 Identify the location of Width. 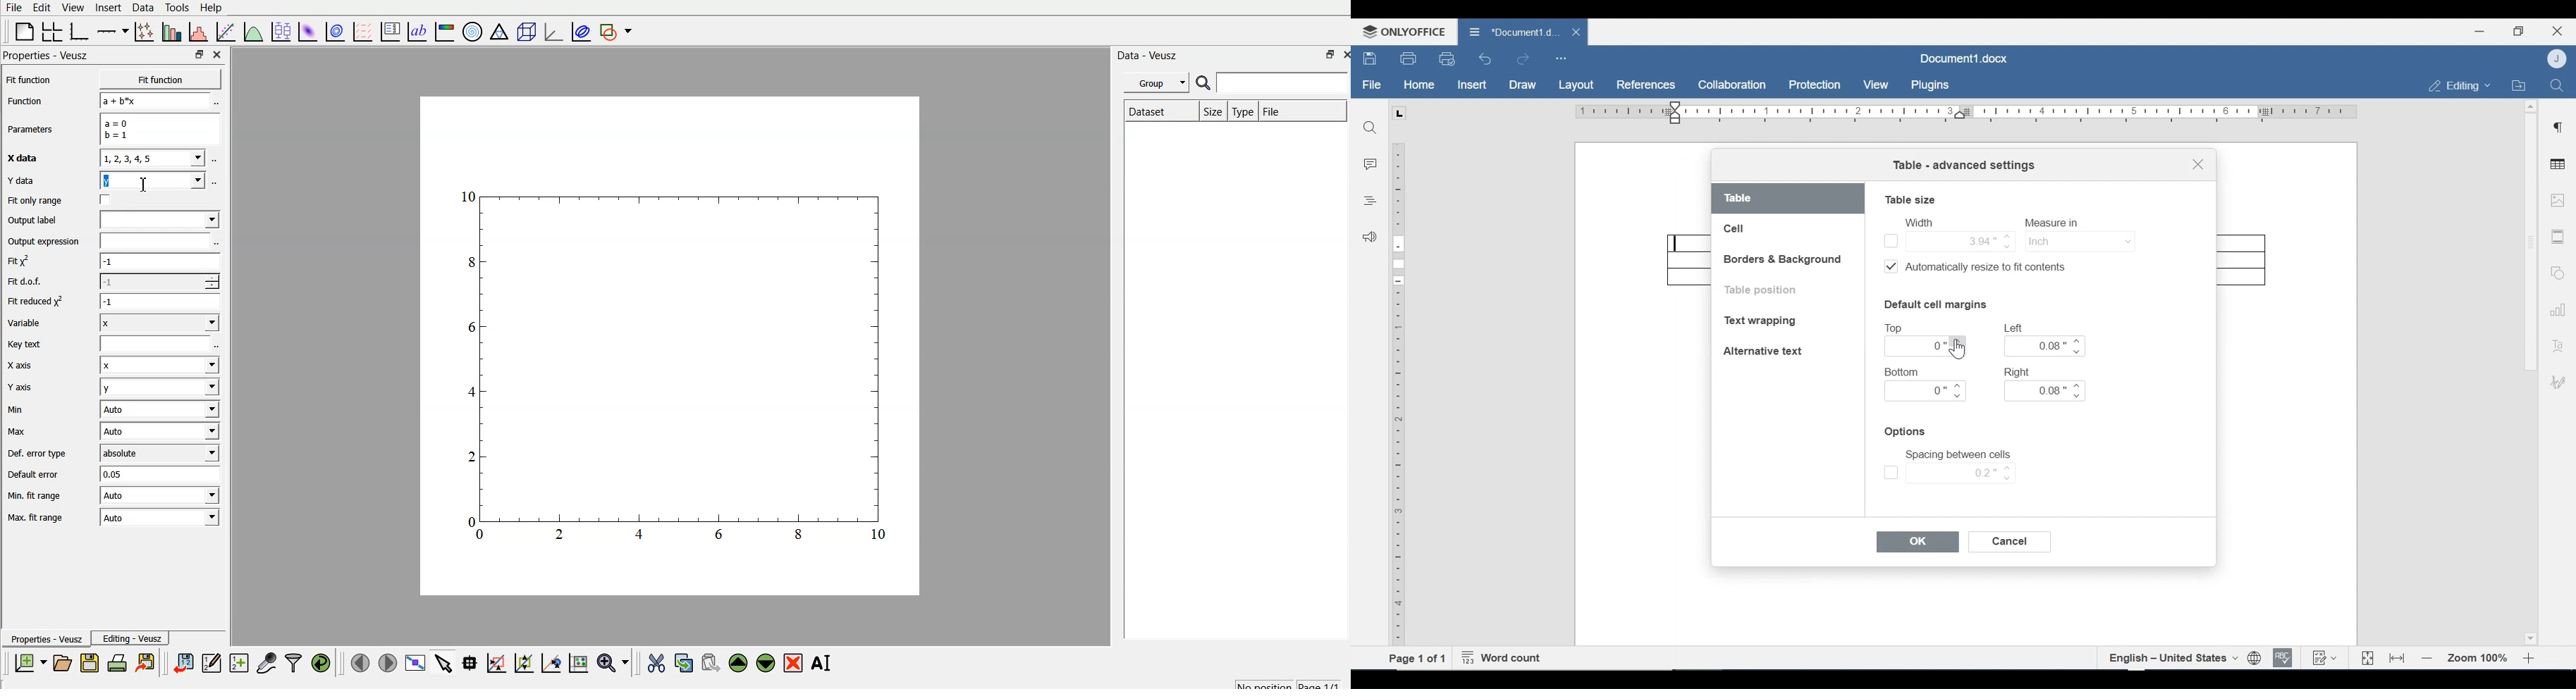
(1918, 222).